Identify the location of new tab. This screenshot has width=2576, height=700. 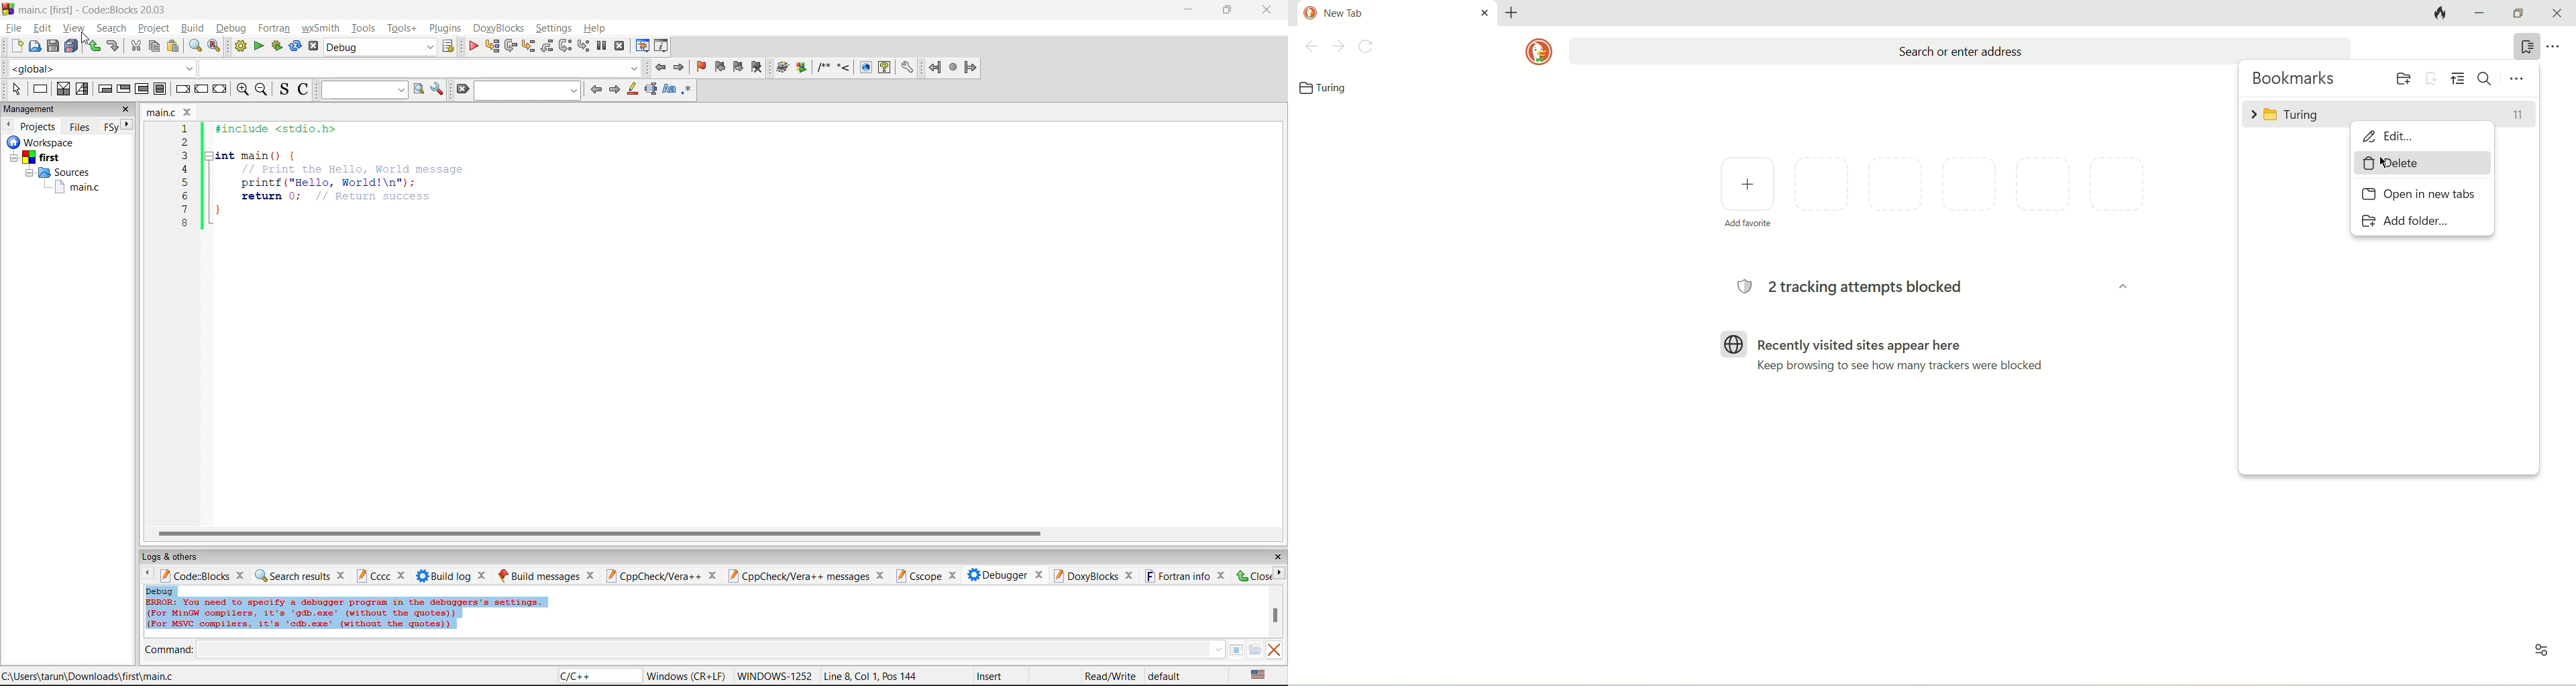
(1513, 11).